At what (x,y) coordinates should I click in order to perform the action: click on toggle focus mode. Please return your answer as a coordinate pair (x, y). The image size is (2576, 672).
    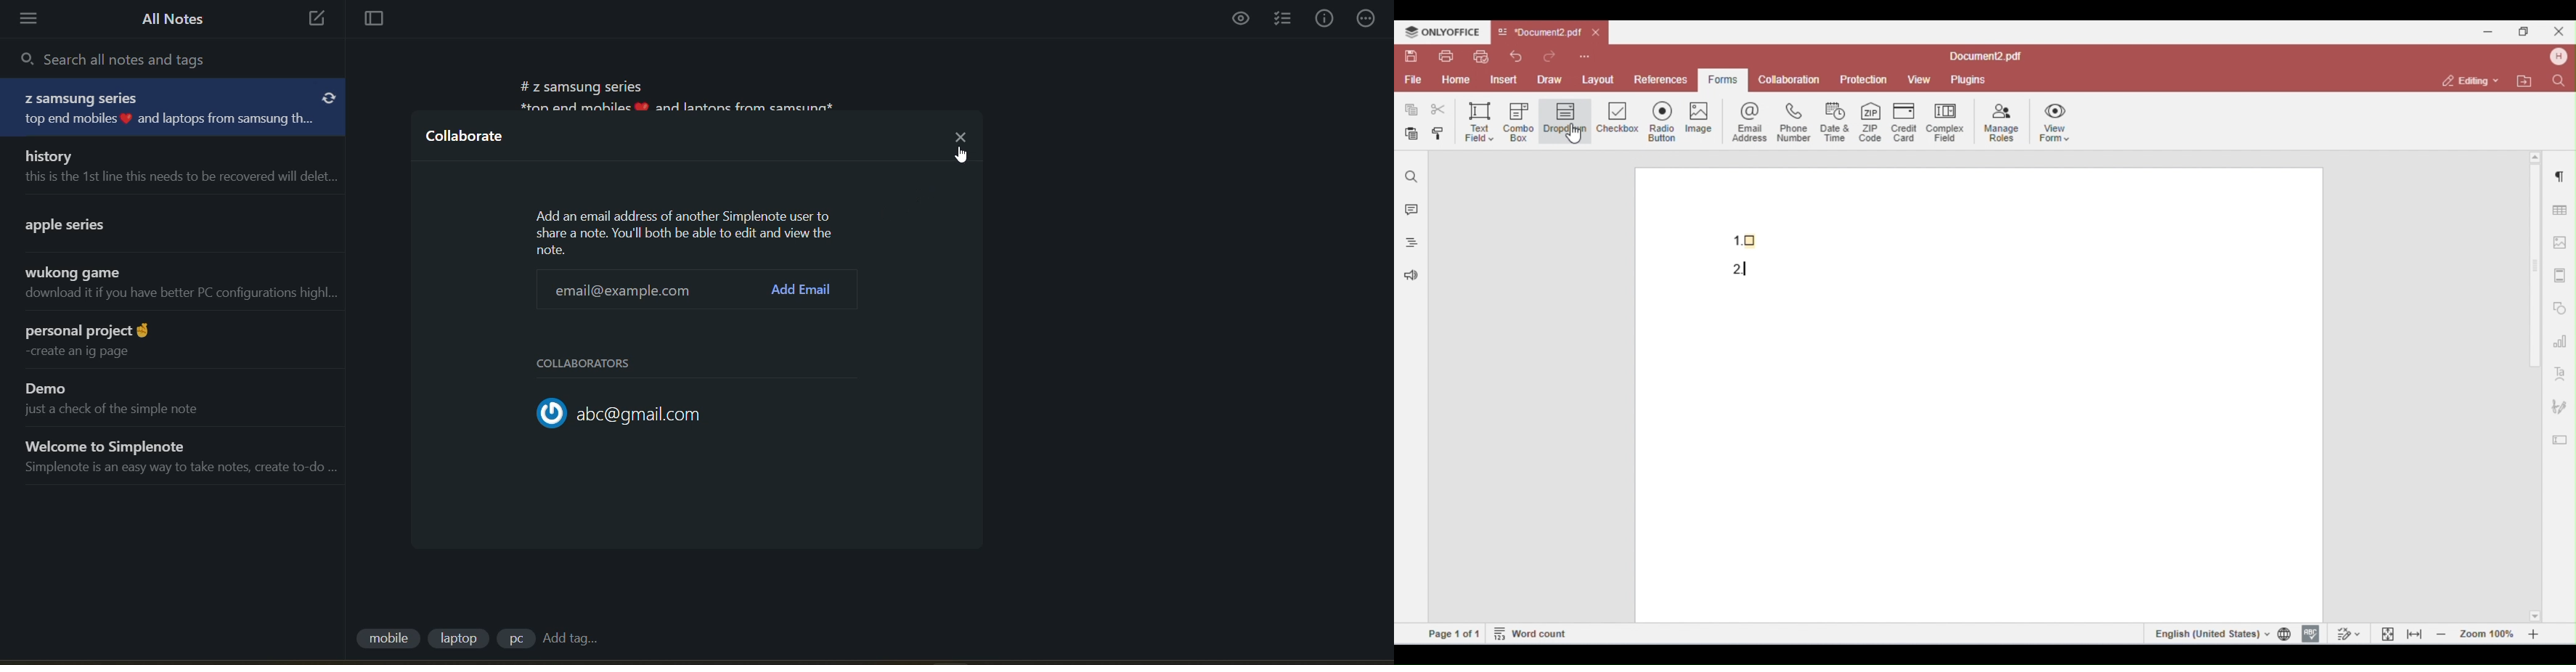
    Looking at the image, I should click on (368, 20).